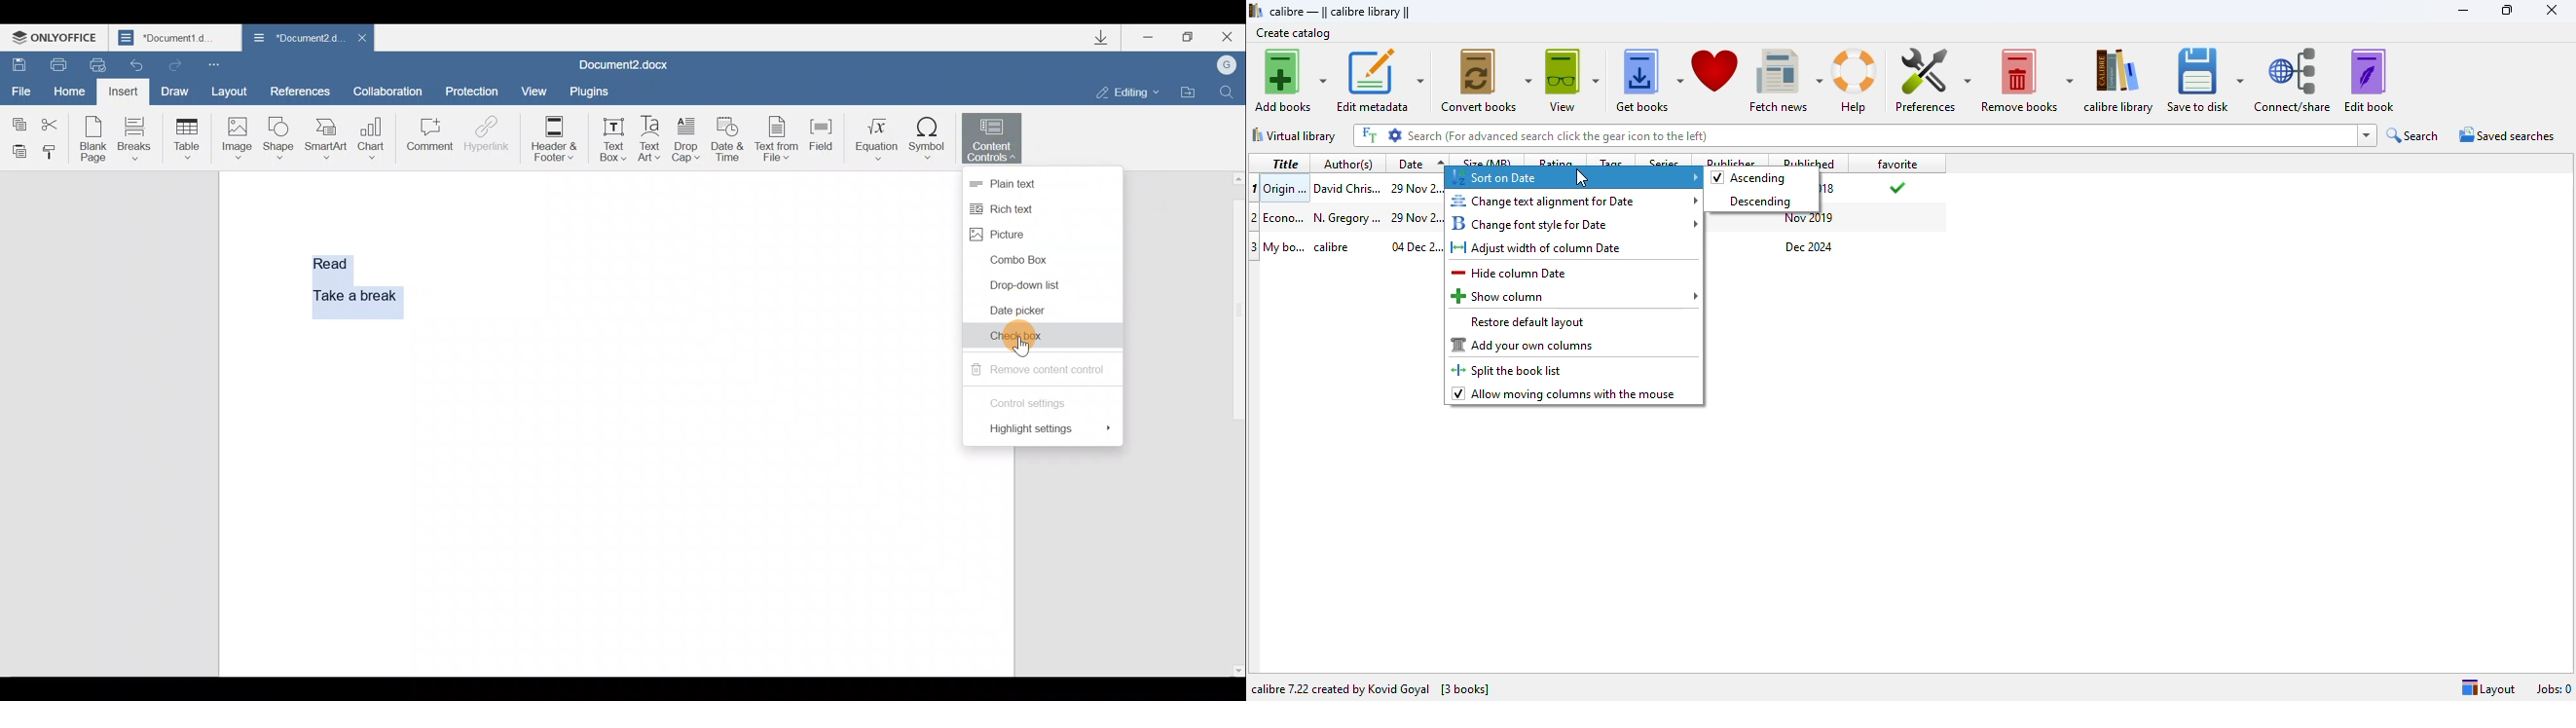 Image resolution: width=2576 pixels, height=728 pixels. Describe the element at coordinates (295, 38) in the screenshot. I see `*Document2.d...` at that location.